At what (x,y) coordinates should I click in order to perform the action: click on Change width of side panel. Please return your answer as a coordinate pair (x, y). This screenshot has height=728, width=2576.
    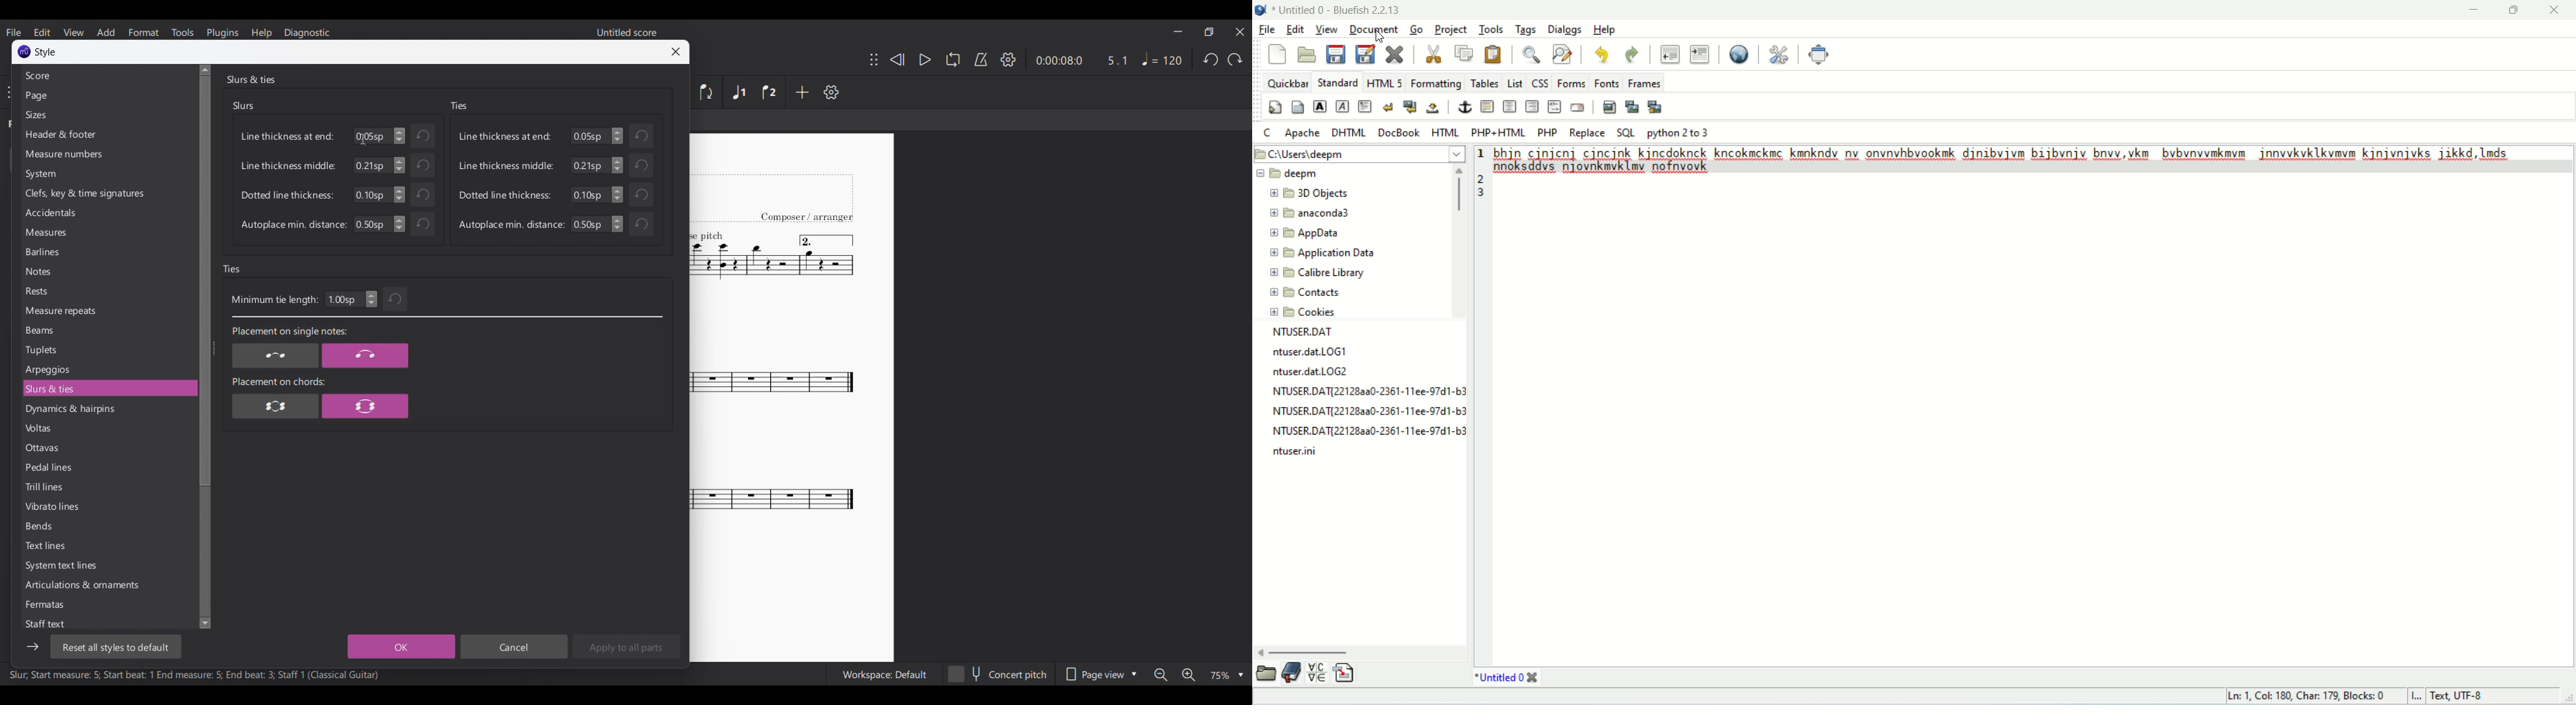
    Looking at the image, I should click on (213, 348).